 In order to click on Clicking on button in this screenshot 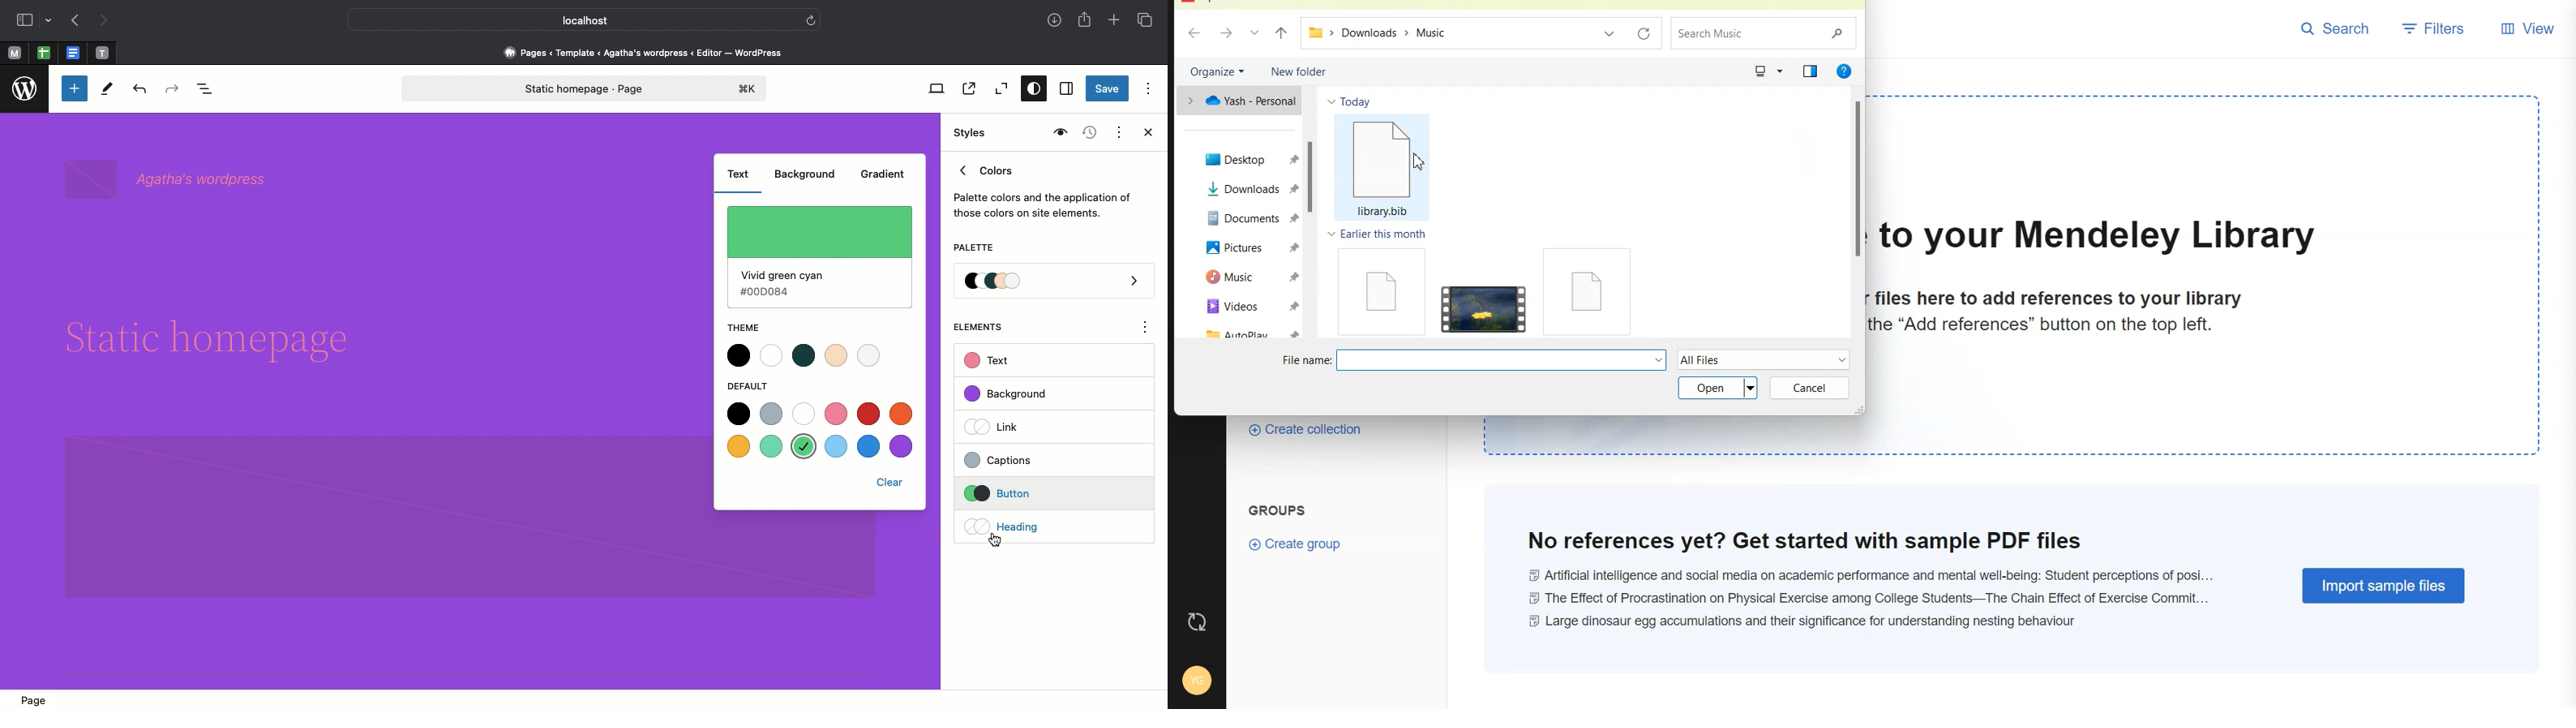, I will do `click(1030, 494)`.